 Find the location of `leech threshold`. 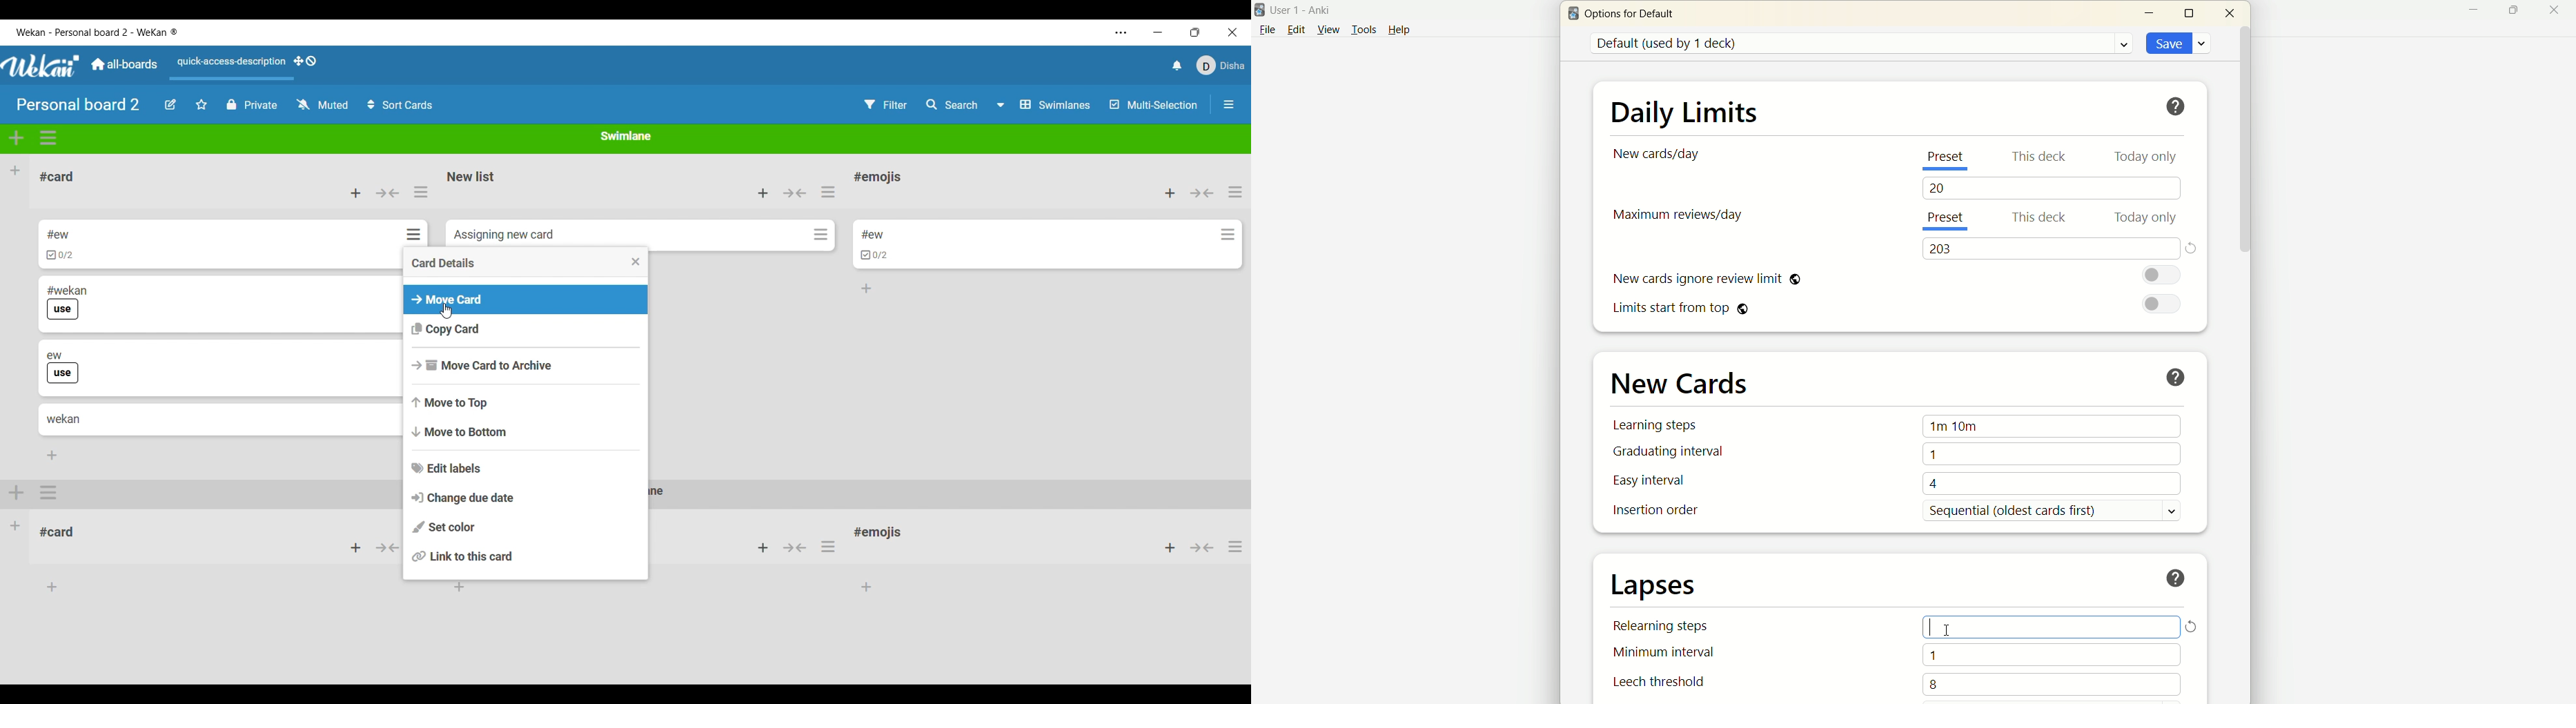

leech threshold is located at coordinates (1660, 683).